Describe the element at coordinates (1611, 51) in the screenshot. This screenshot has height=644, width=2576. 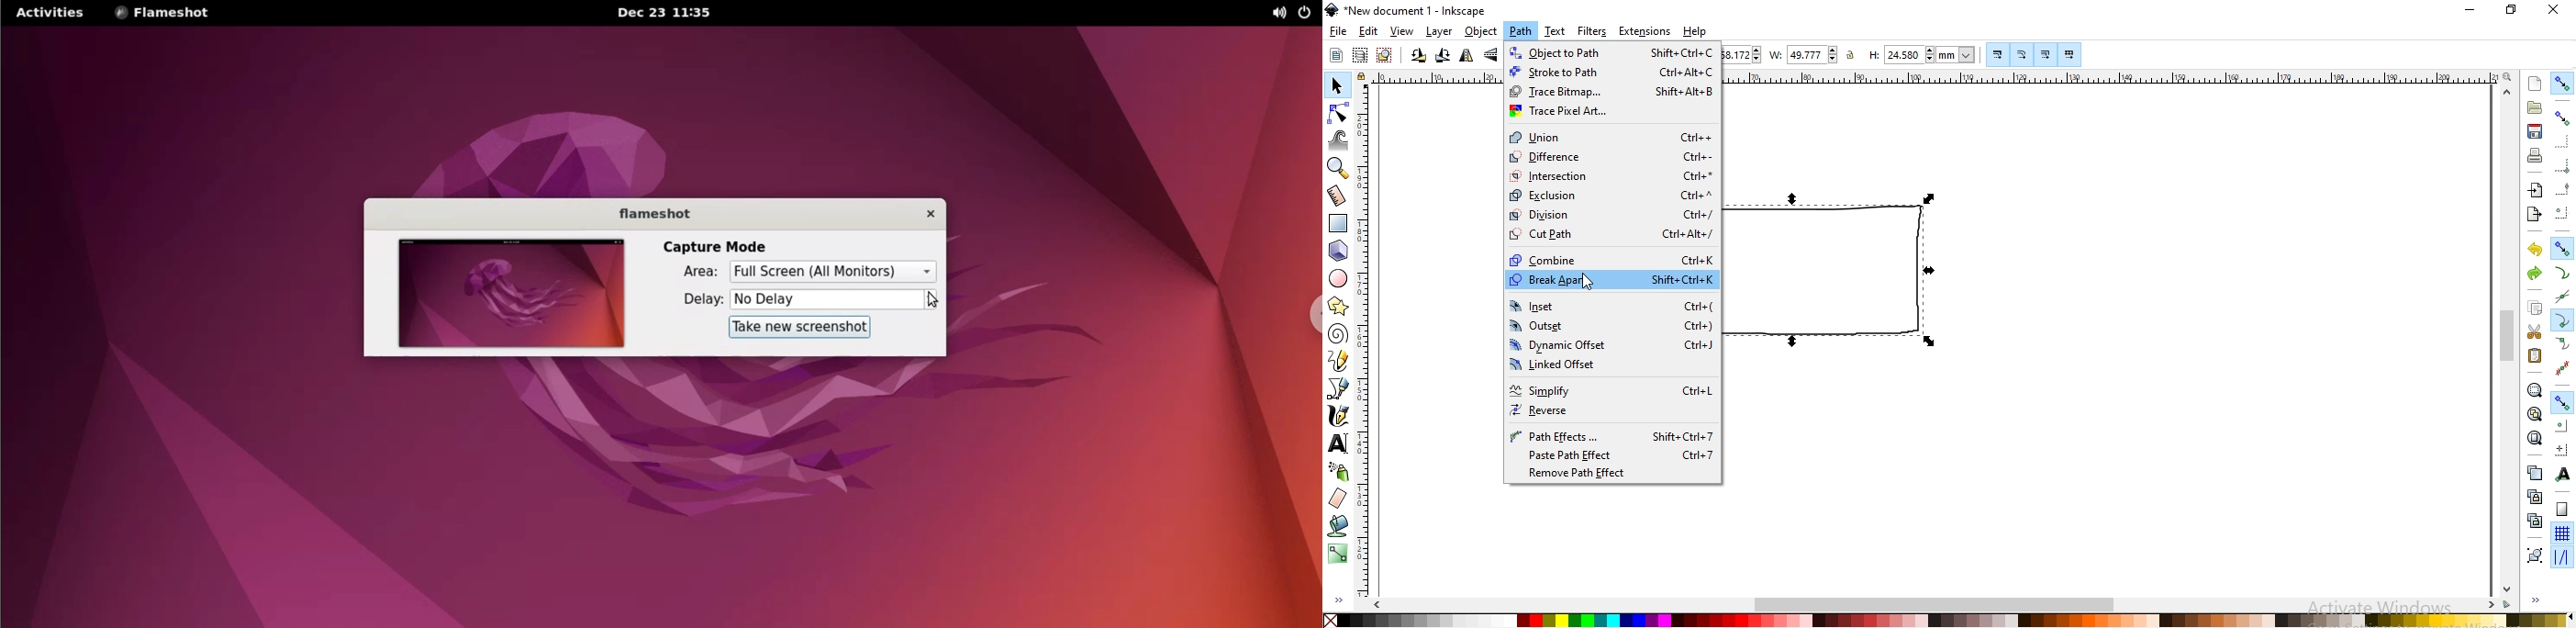
I see `object to path` at that location.